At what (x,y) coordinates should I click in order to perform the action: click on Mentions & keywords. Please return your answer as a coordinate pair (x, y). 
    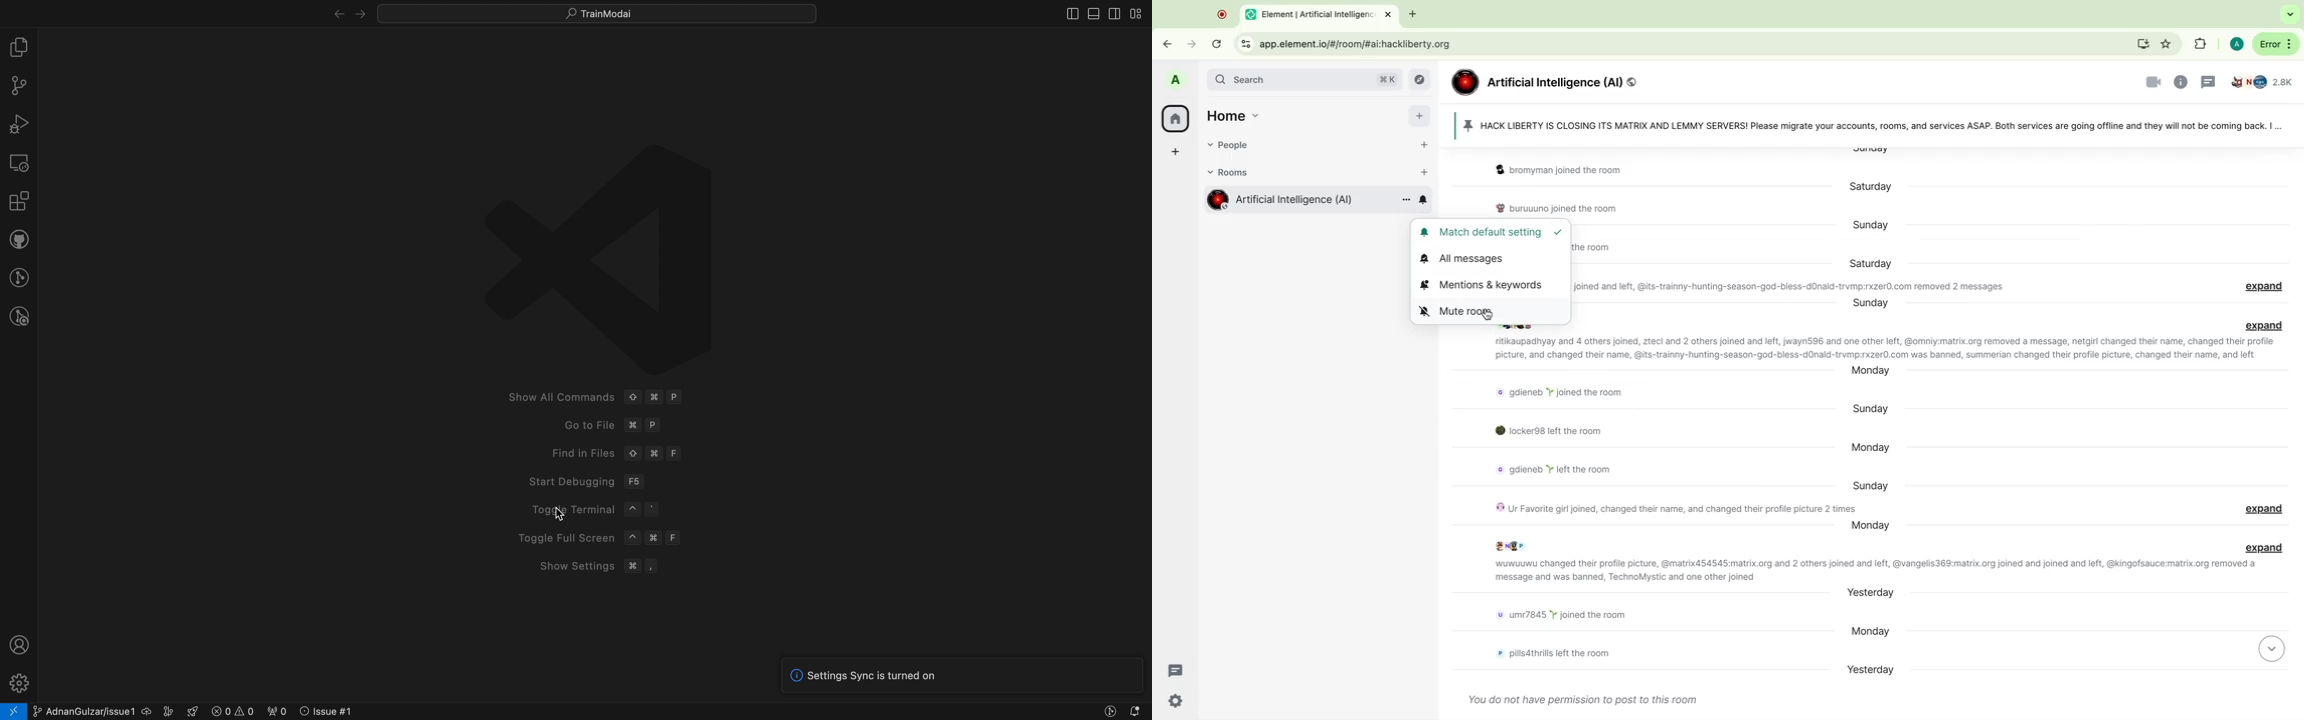
    Looking at the image, I should click on (1482, 283).